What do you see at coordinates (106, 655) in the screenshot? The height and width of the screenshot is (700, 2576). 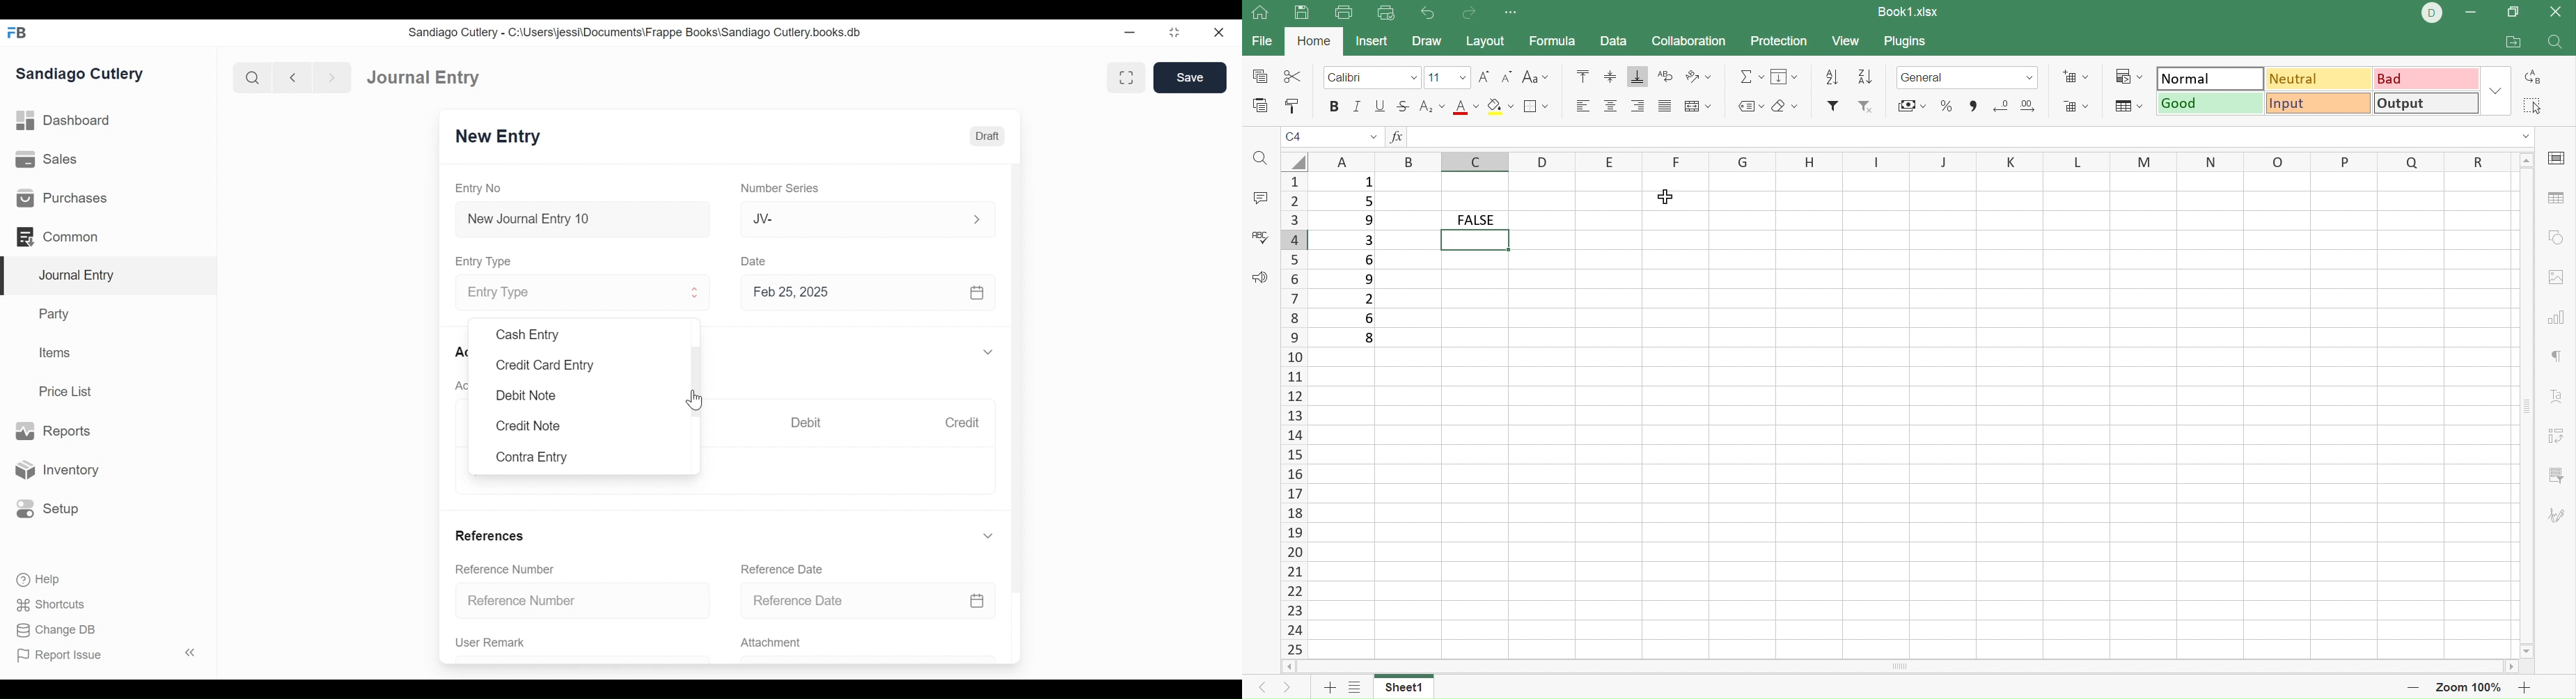 I see `Report Issue` at bounding box center [106, 655].